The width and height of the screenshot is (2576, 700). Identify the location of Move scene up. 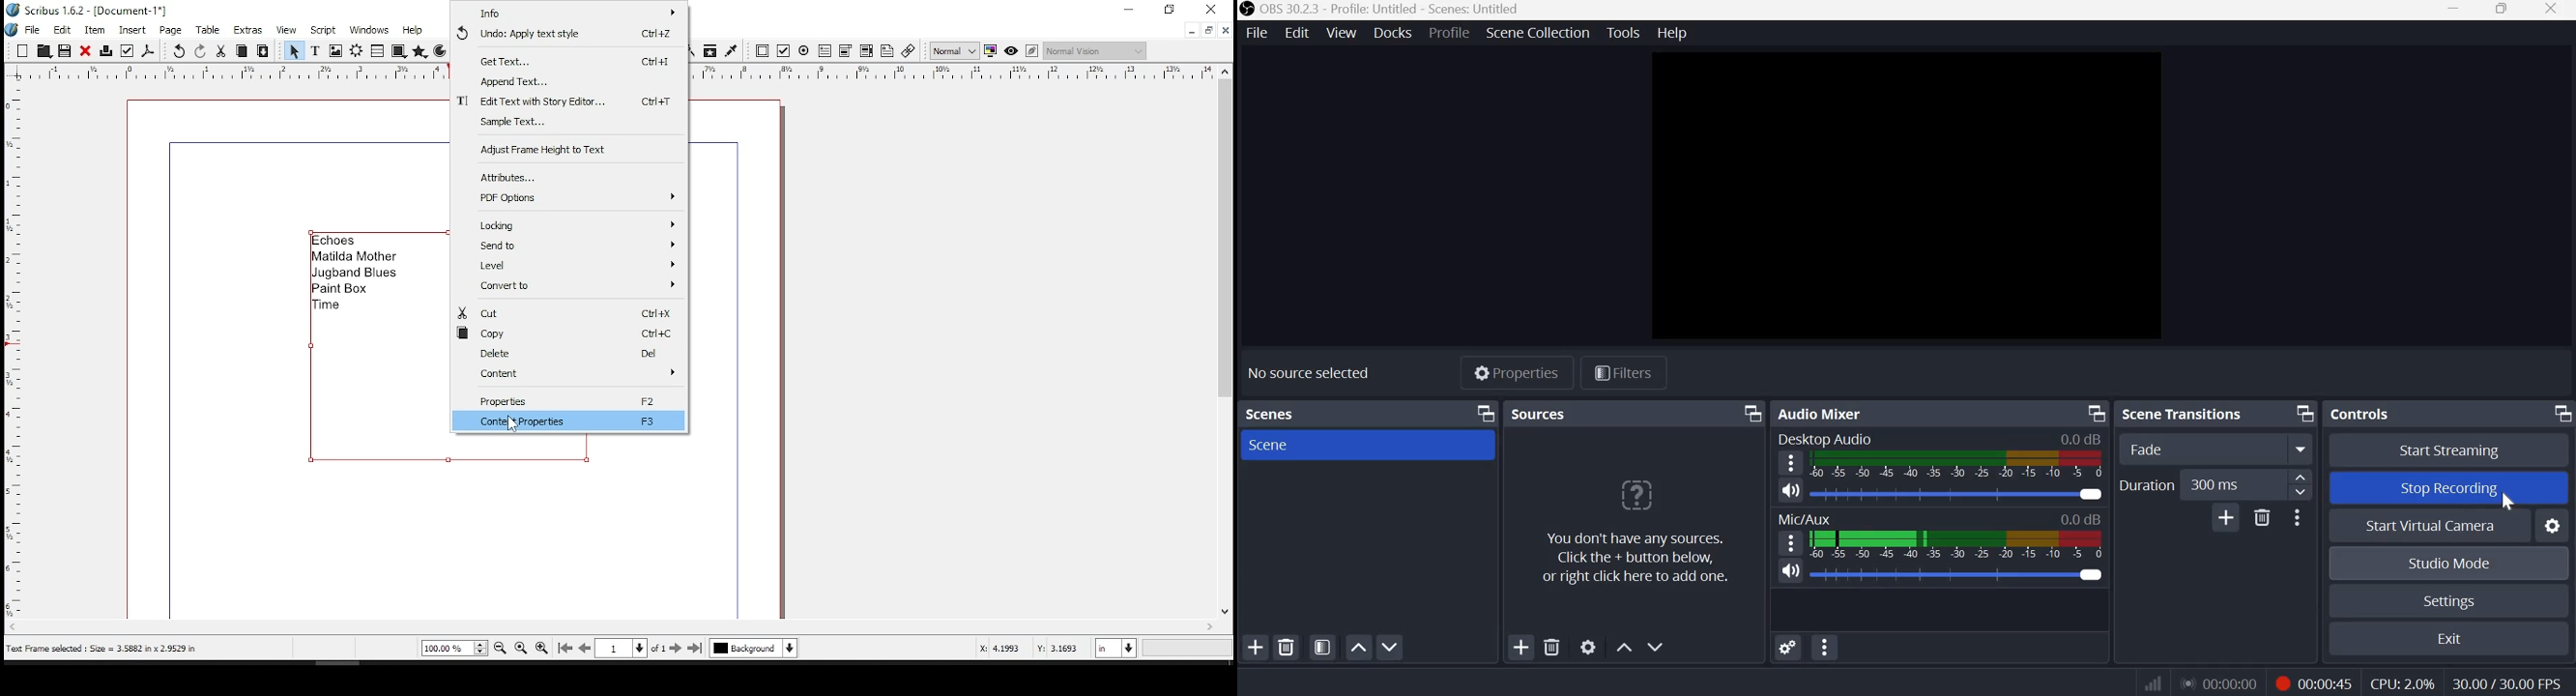
(1359, 647).